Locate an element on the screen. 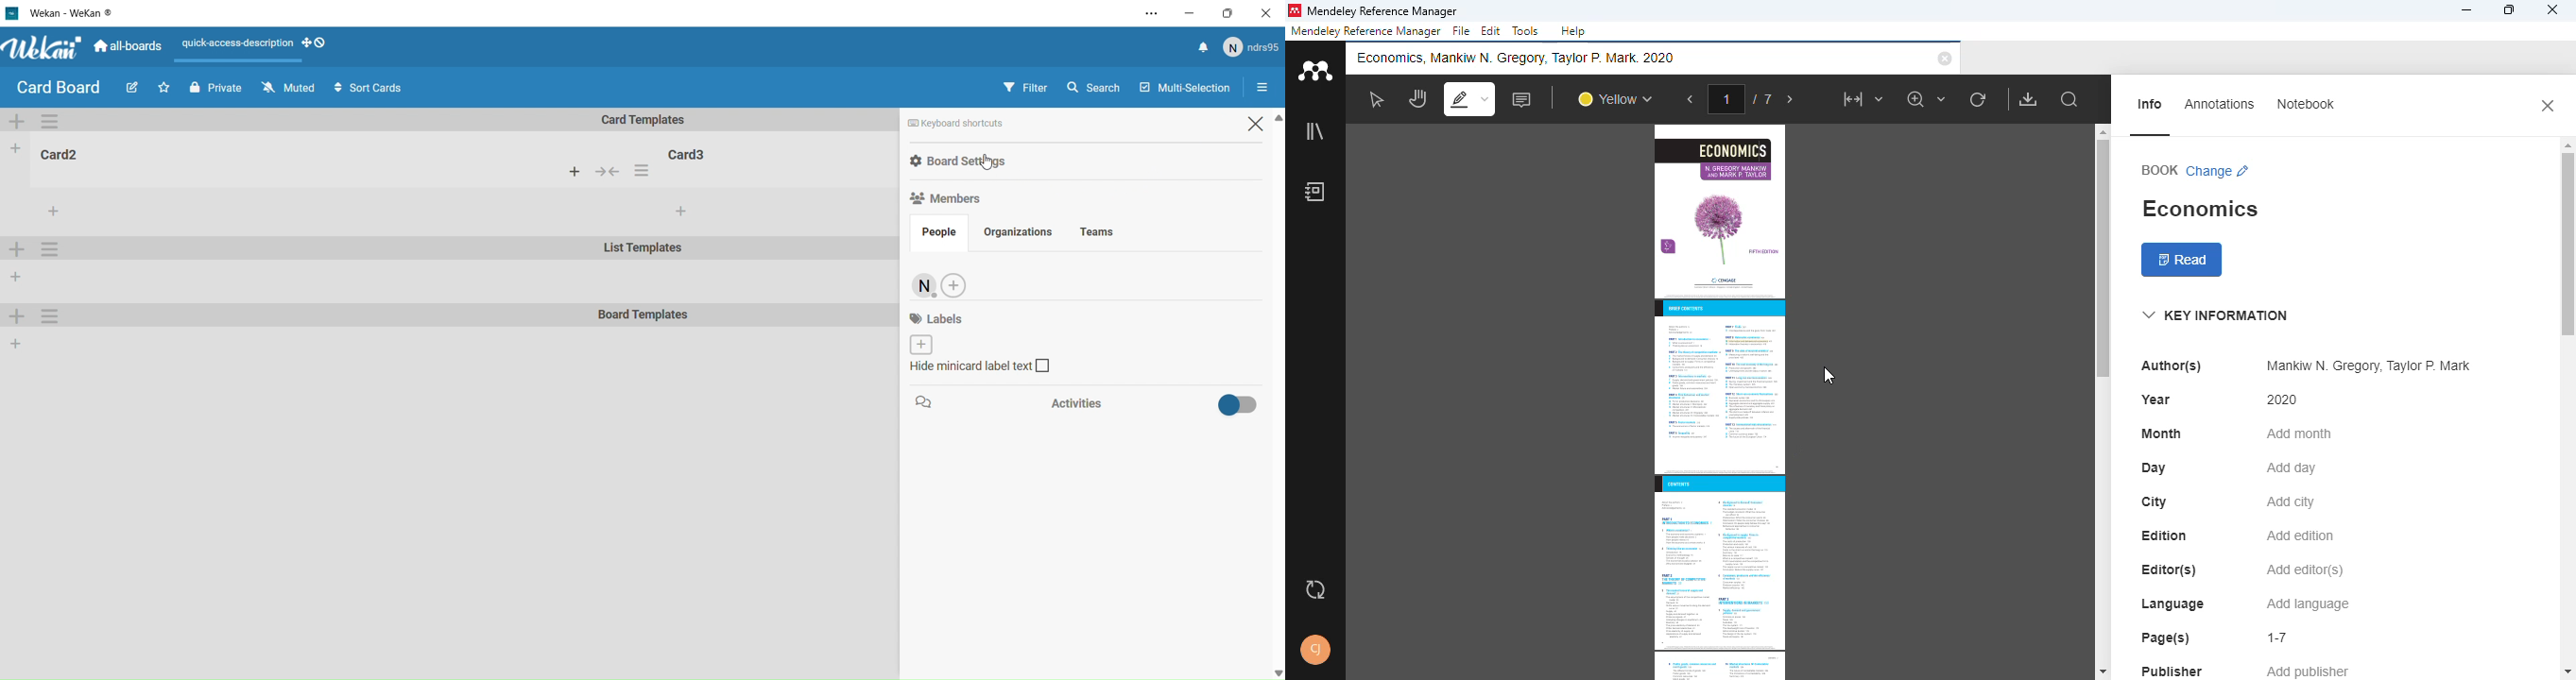 Image resolution: width=2576 pixels, height=700 pixels. Activities is located at coordinates (1146, 403).